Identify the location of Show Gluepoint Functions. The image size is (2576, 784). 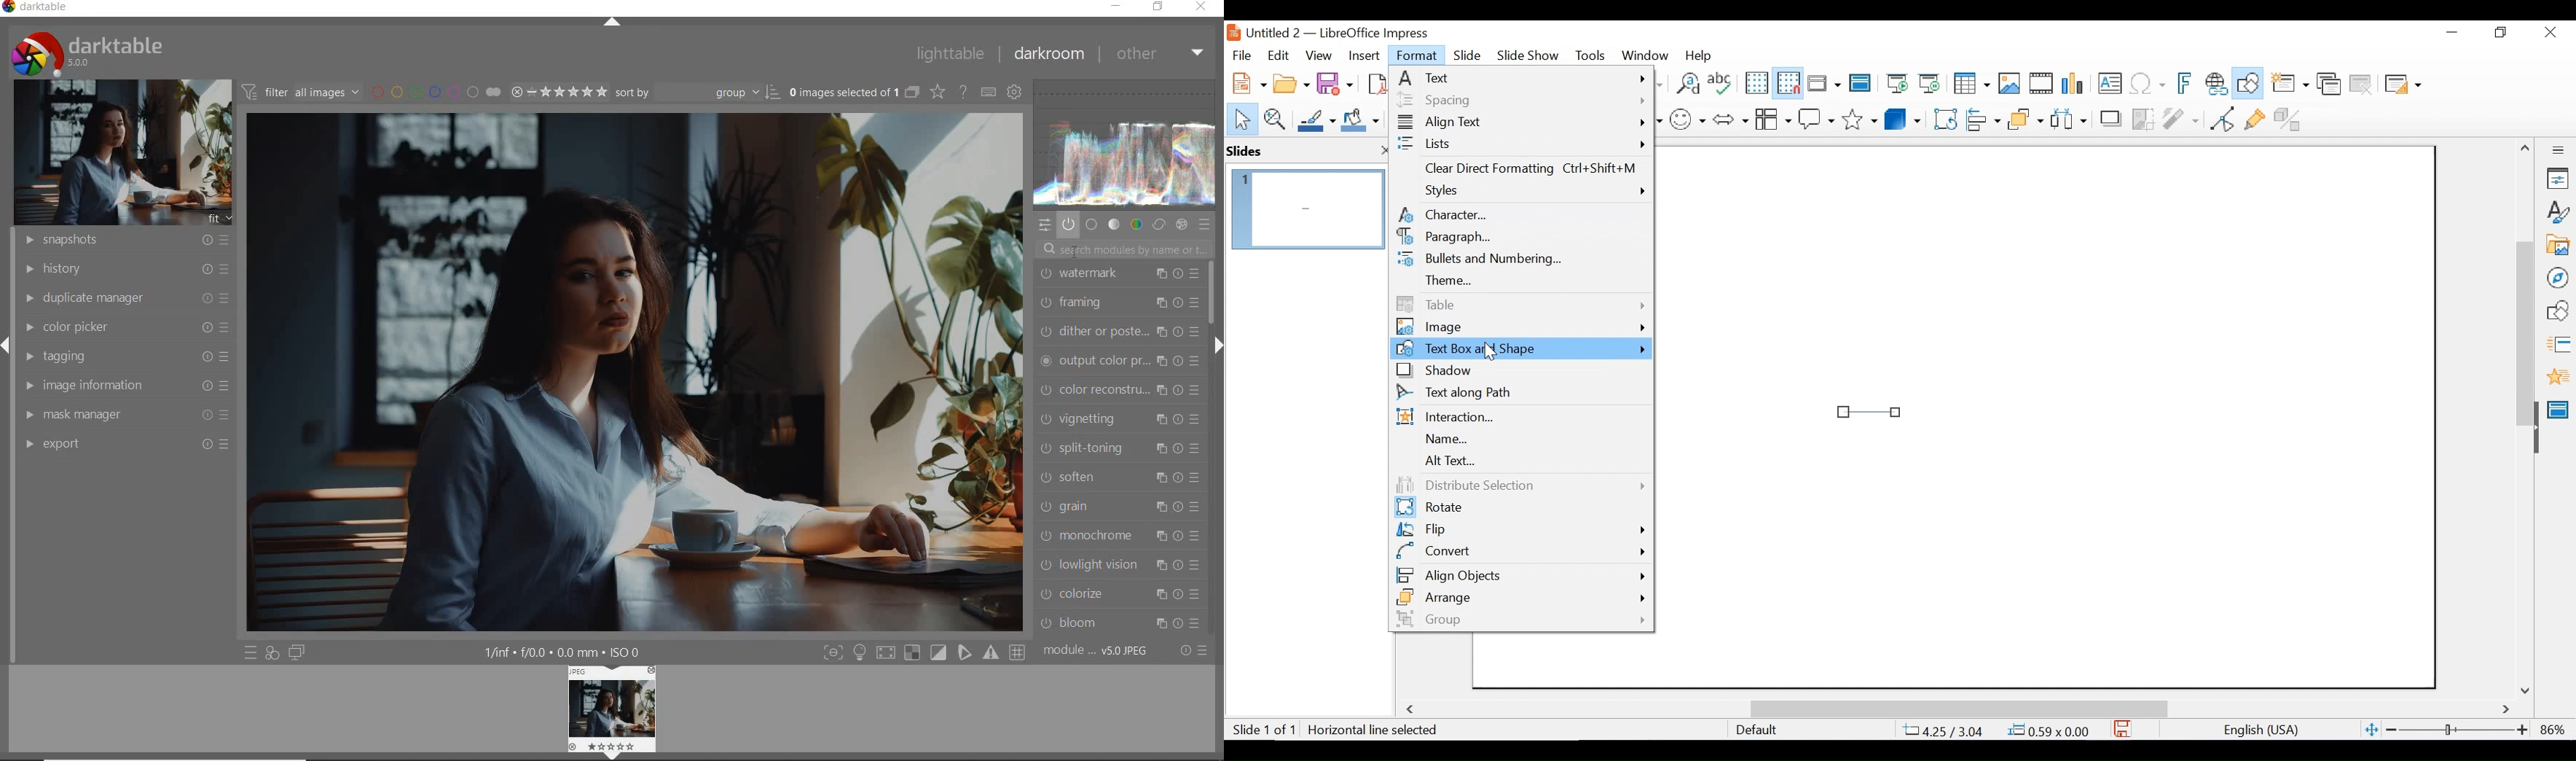
(2254, 118).